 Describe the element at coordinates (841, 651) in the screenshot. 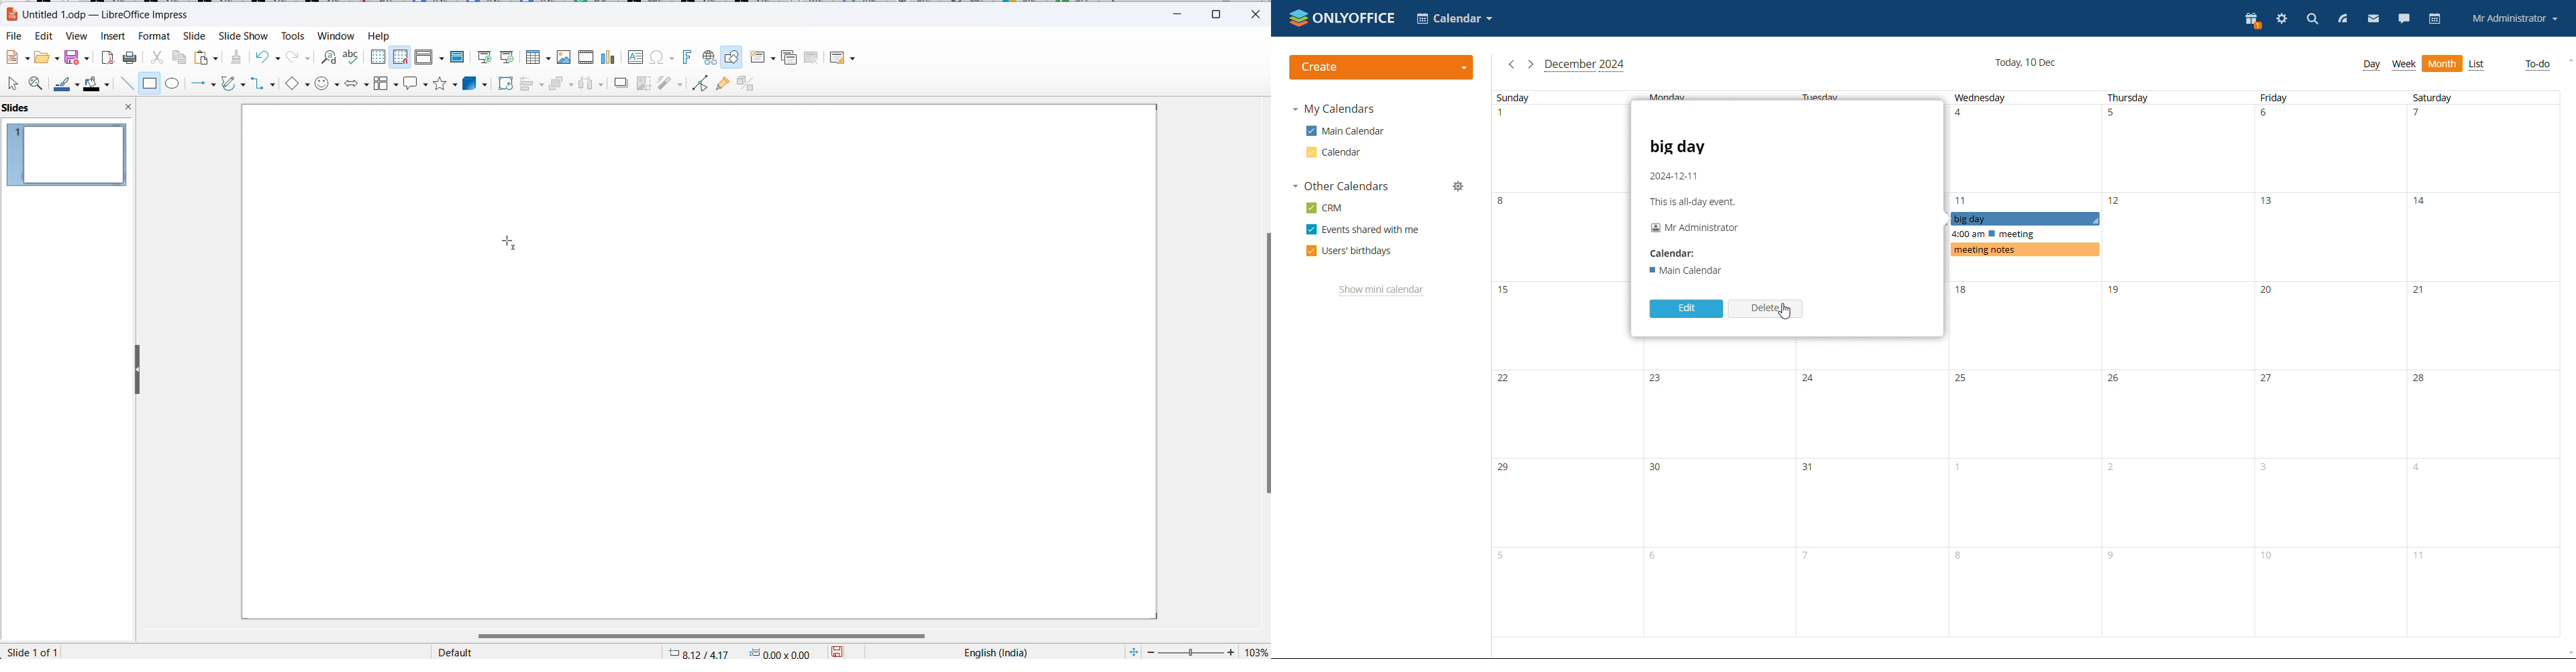

I see `save options` at that location.